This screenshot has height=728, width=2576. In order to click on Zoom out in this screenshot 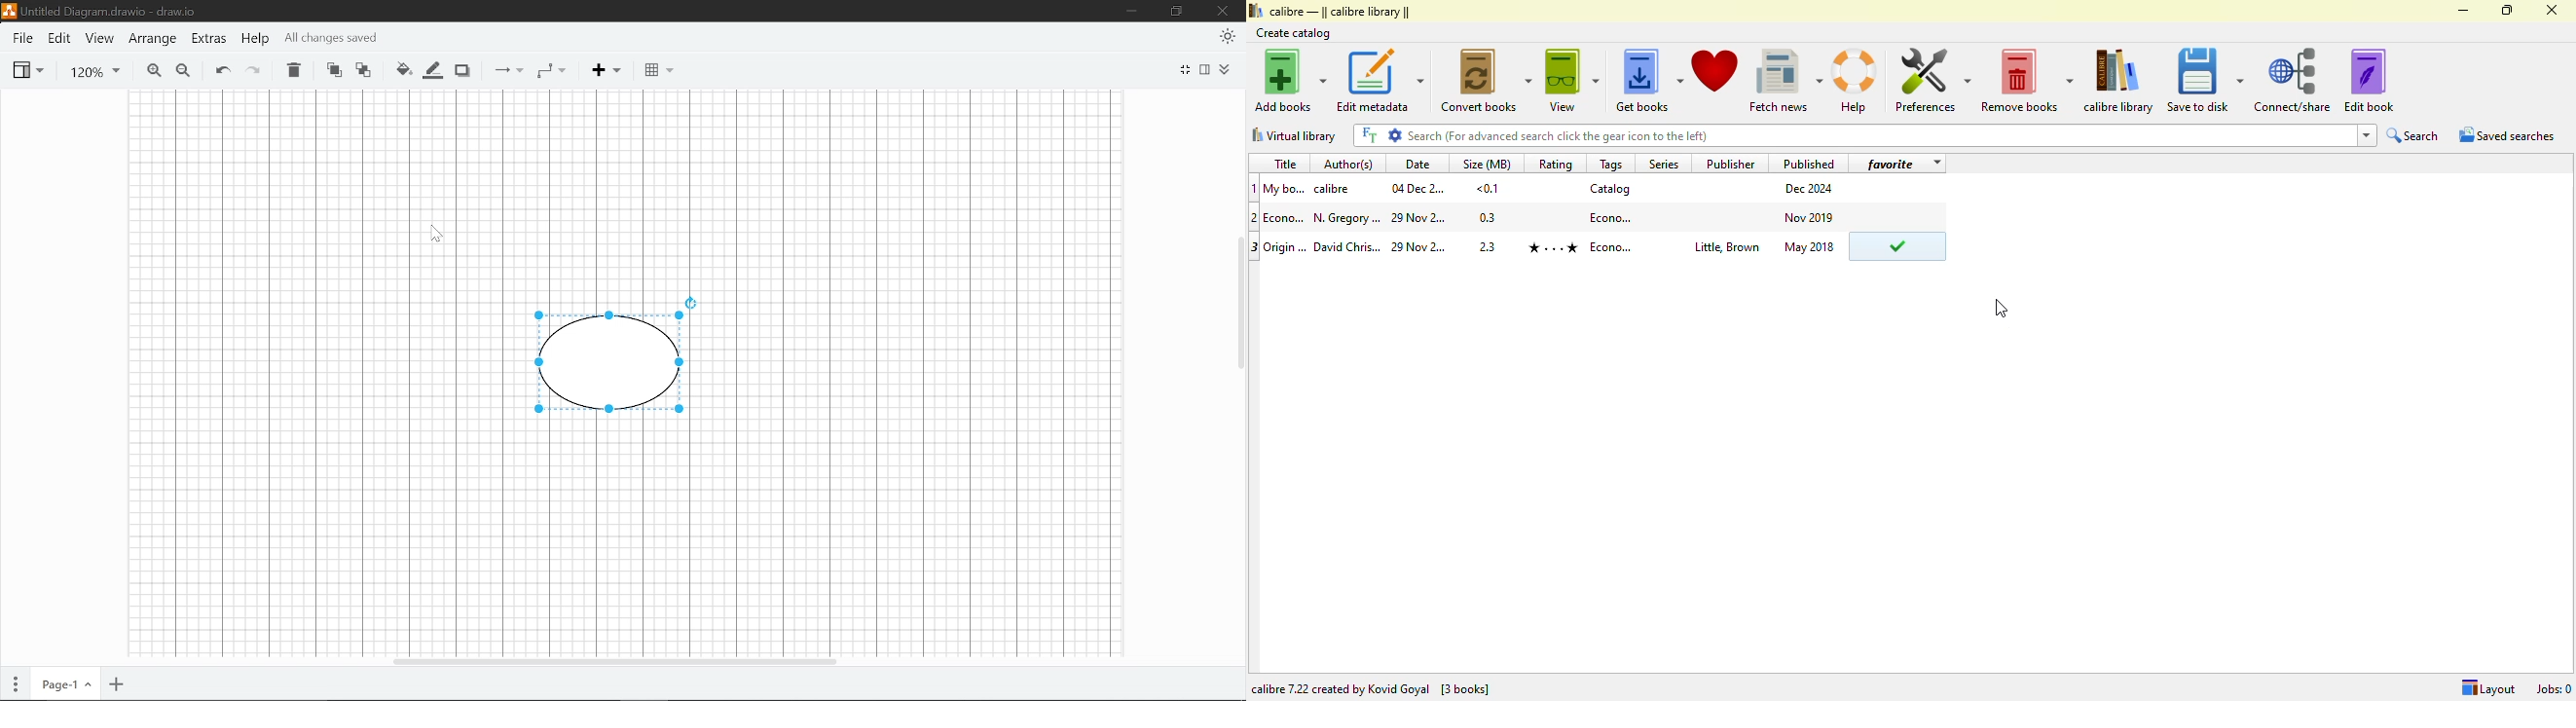, I will do `click(182, 70)`.